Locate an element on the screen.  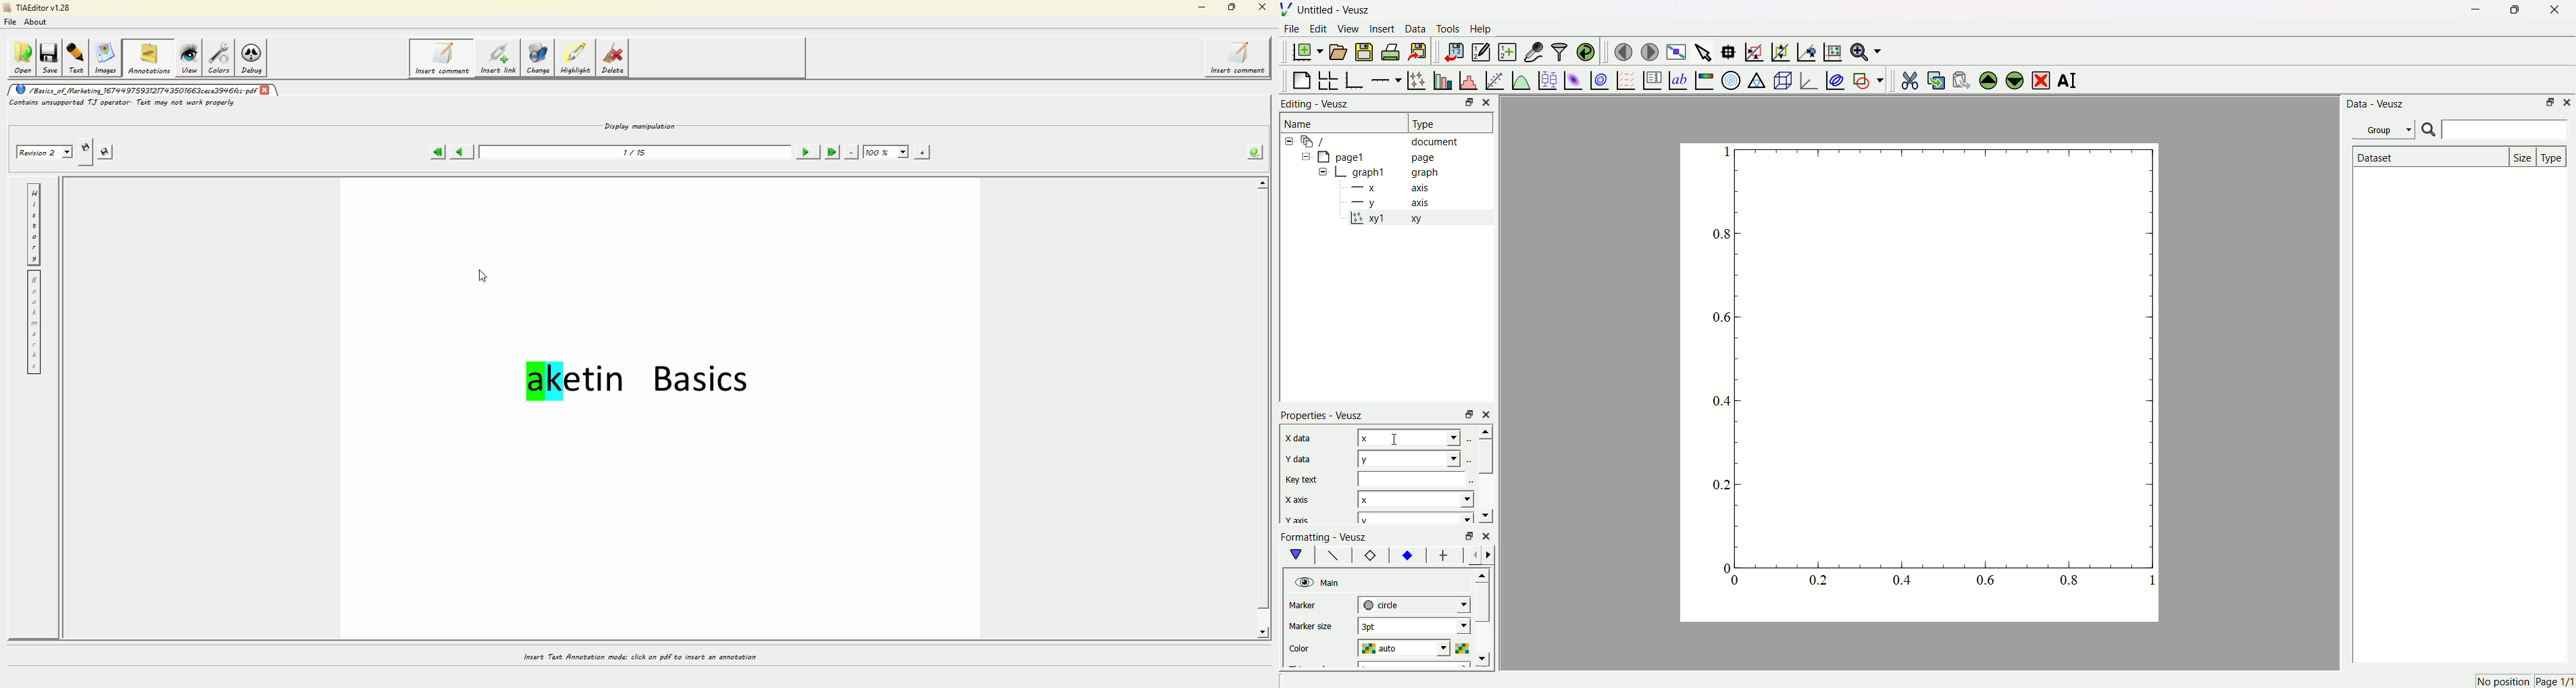
creates new revision is located at coordinates (85, 152).